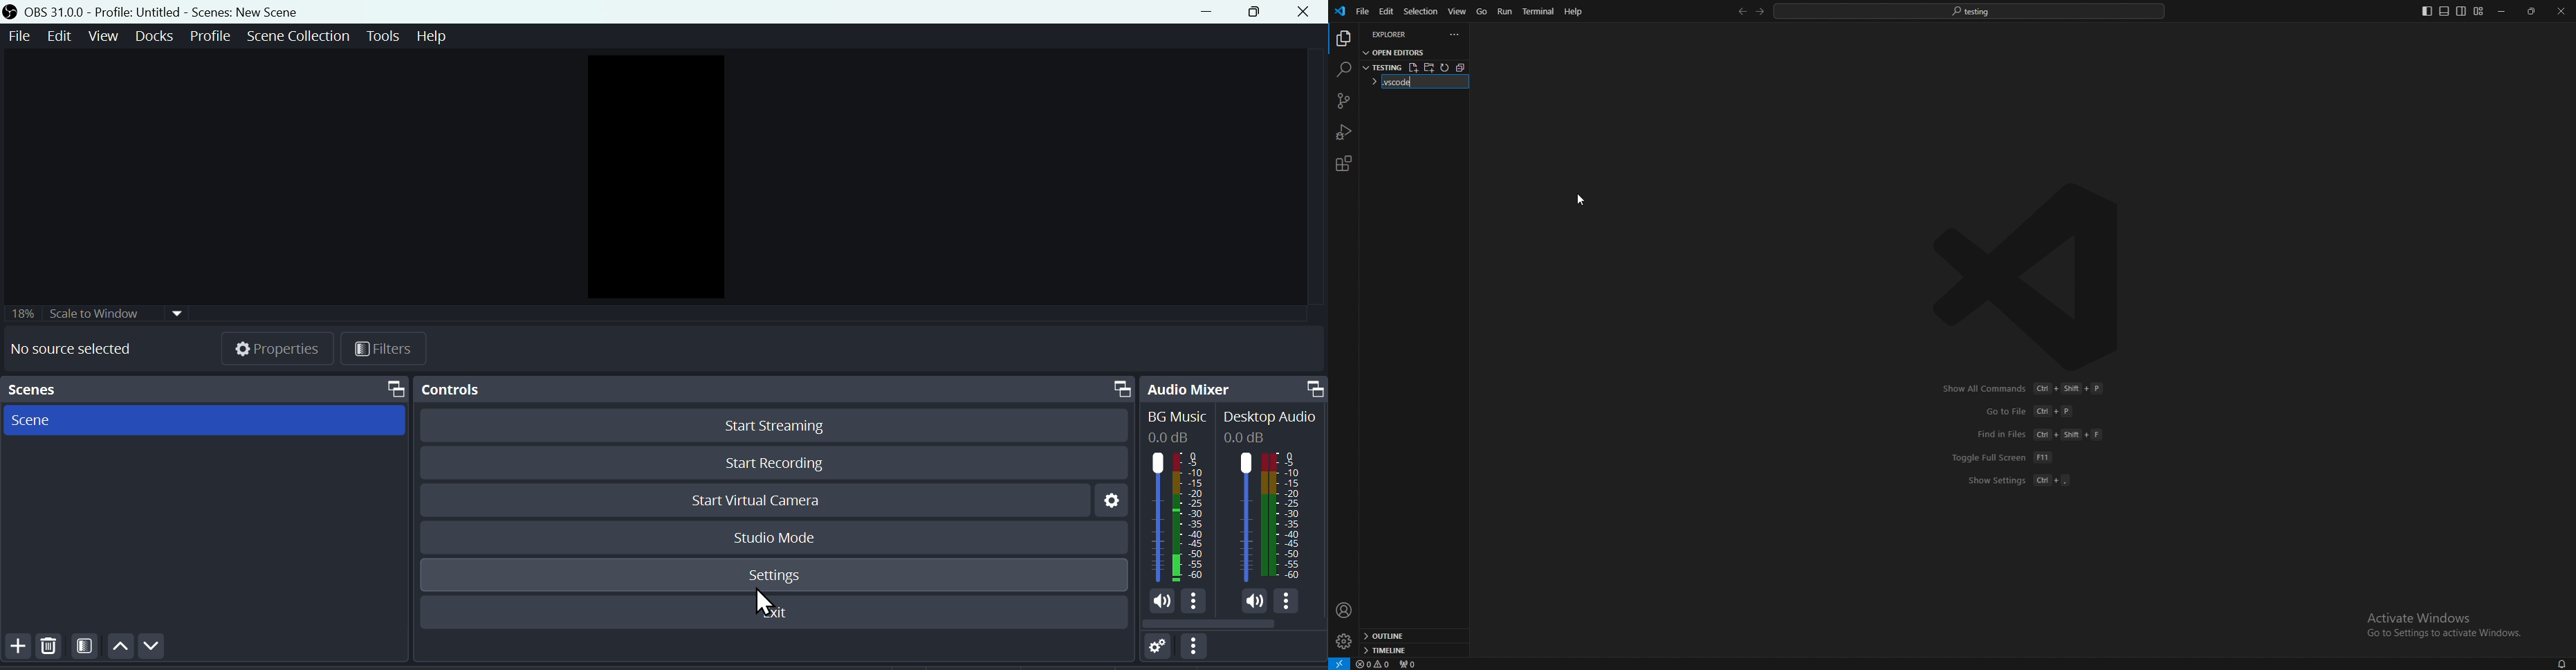 The image size is (2576, 672). Describe the element at coordinates (1199, 651) in the screenshot. I see `More options` at that location.